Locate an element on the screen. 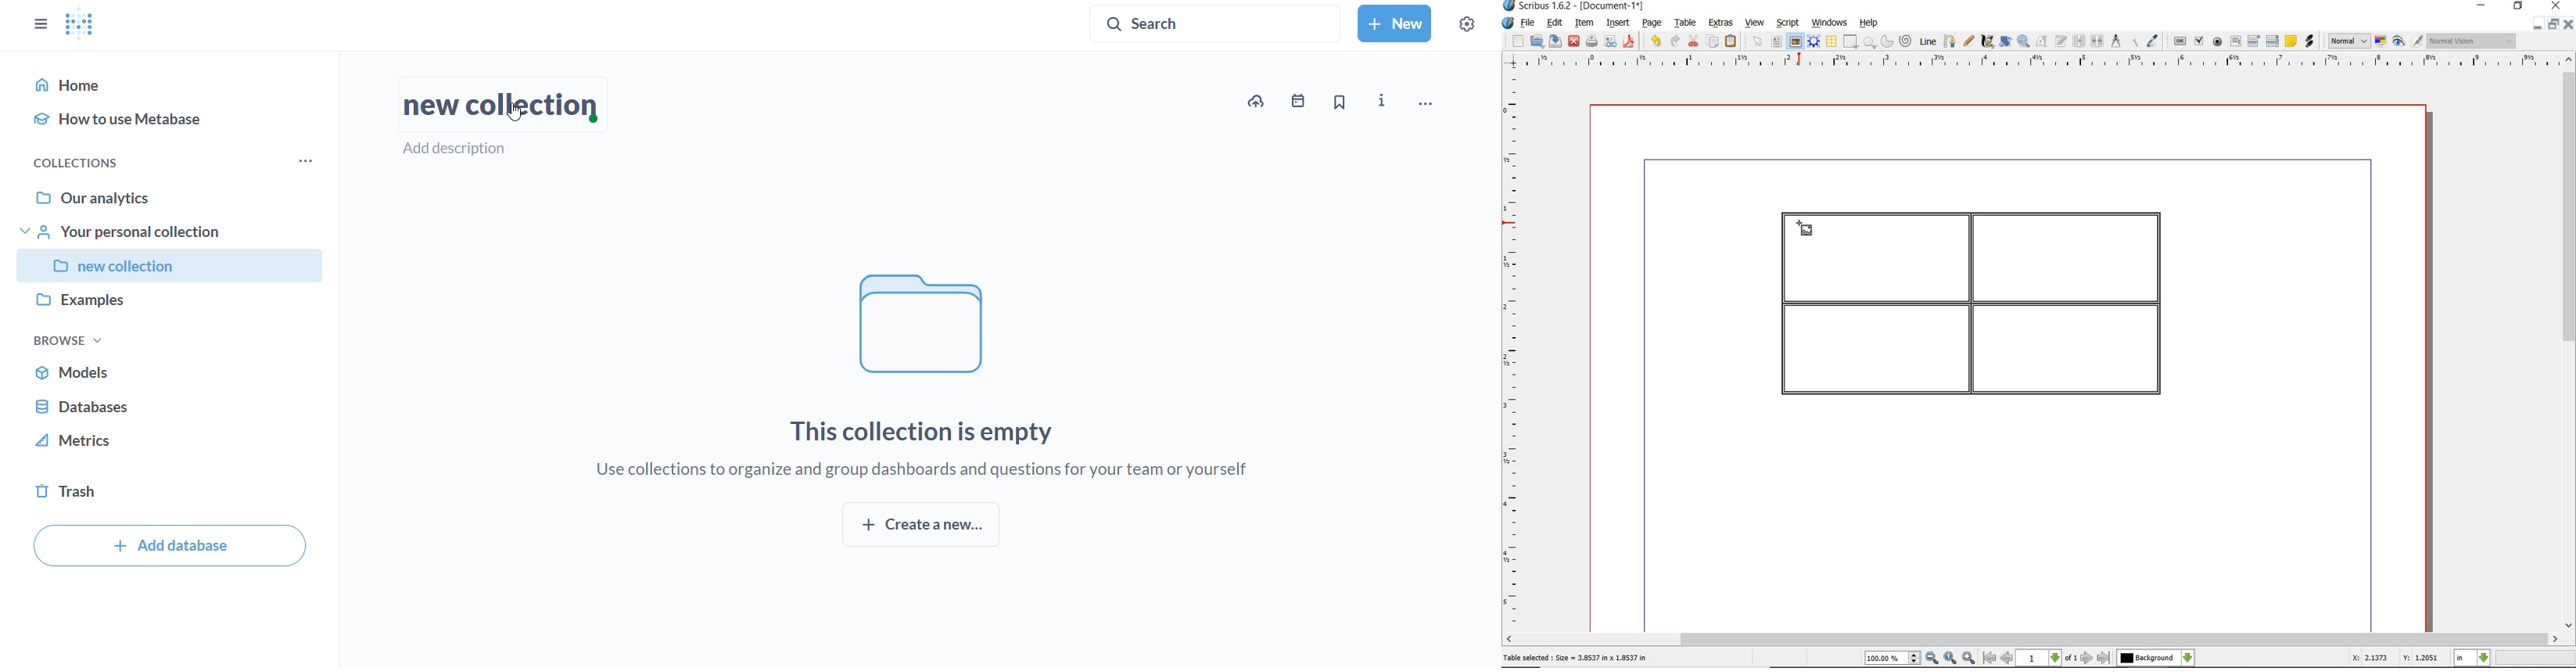 This screenshot has width=2576, height=672. visual appearance of the display is located at coordinates (2470, 41).